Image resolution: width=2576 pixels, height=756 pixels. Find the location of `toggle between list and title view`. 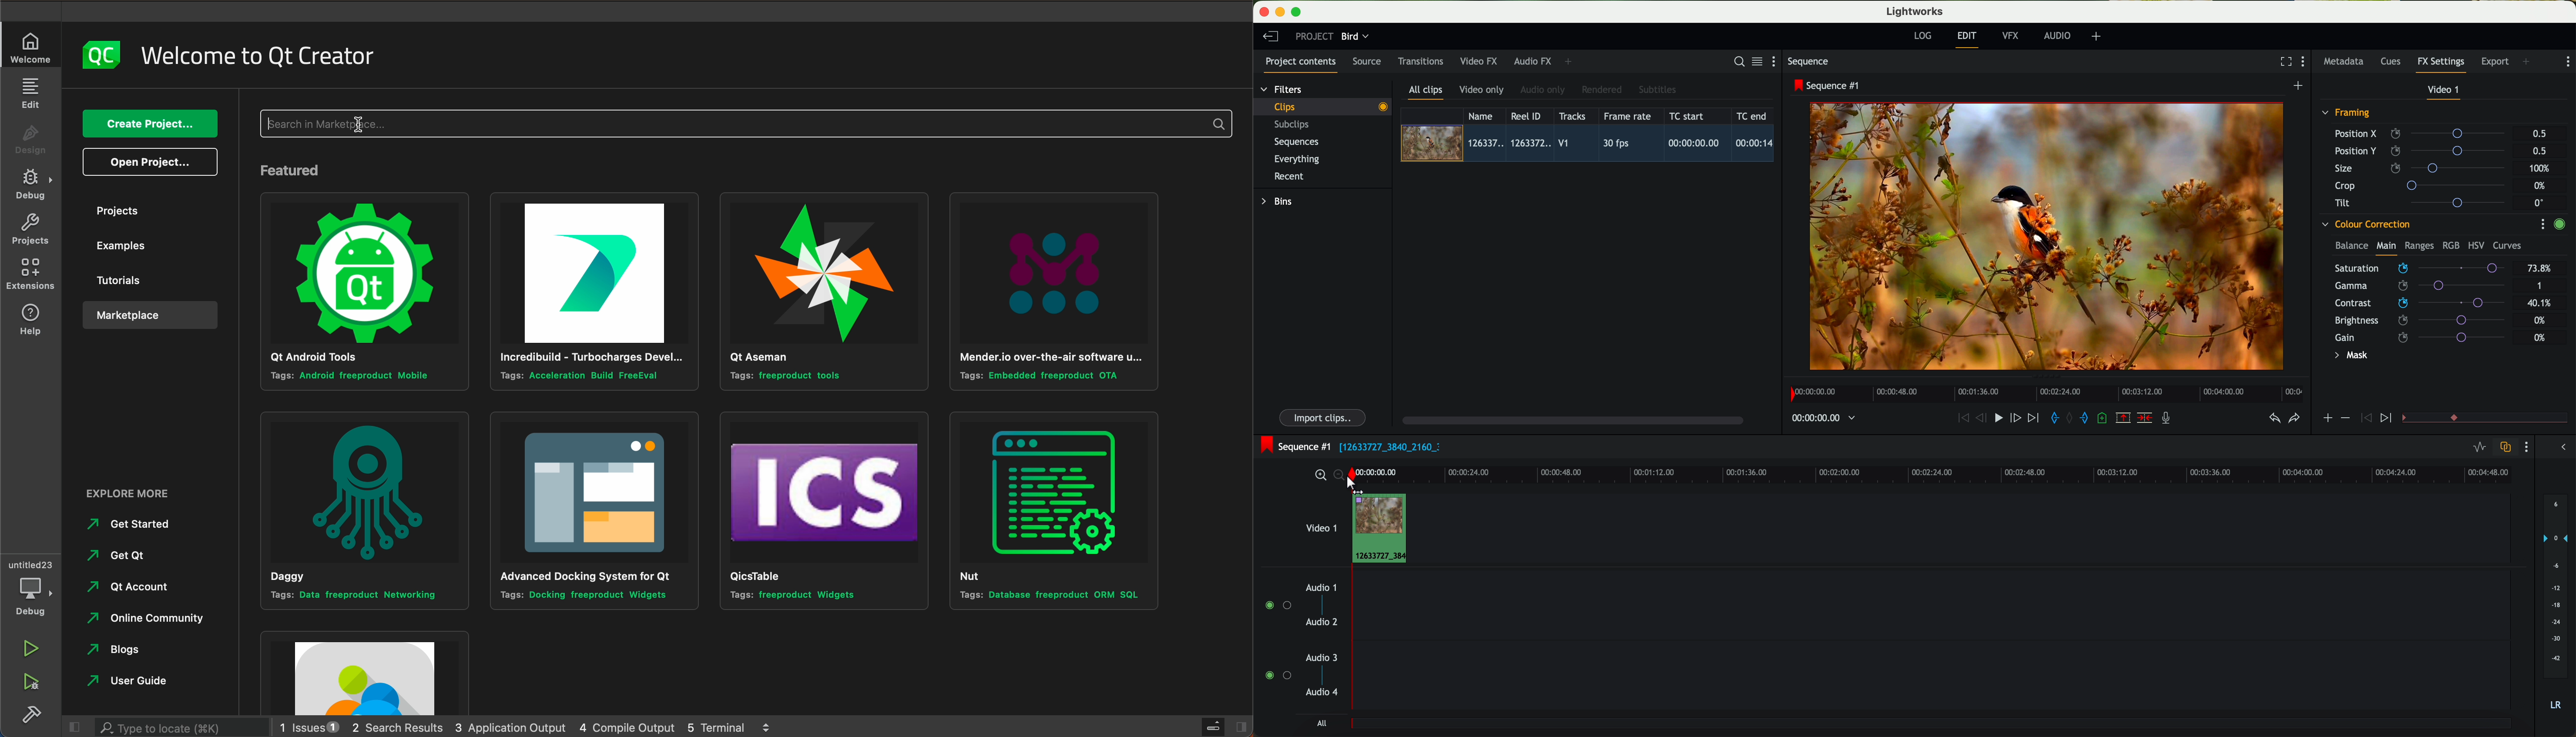

toggle between list and title view is located at coordinates (1756, 61).